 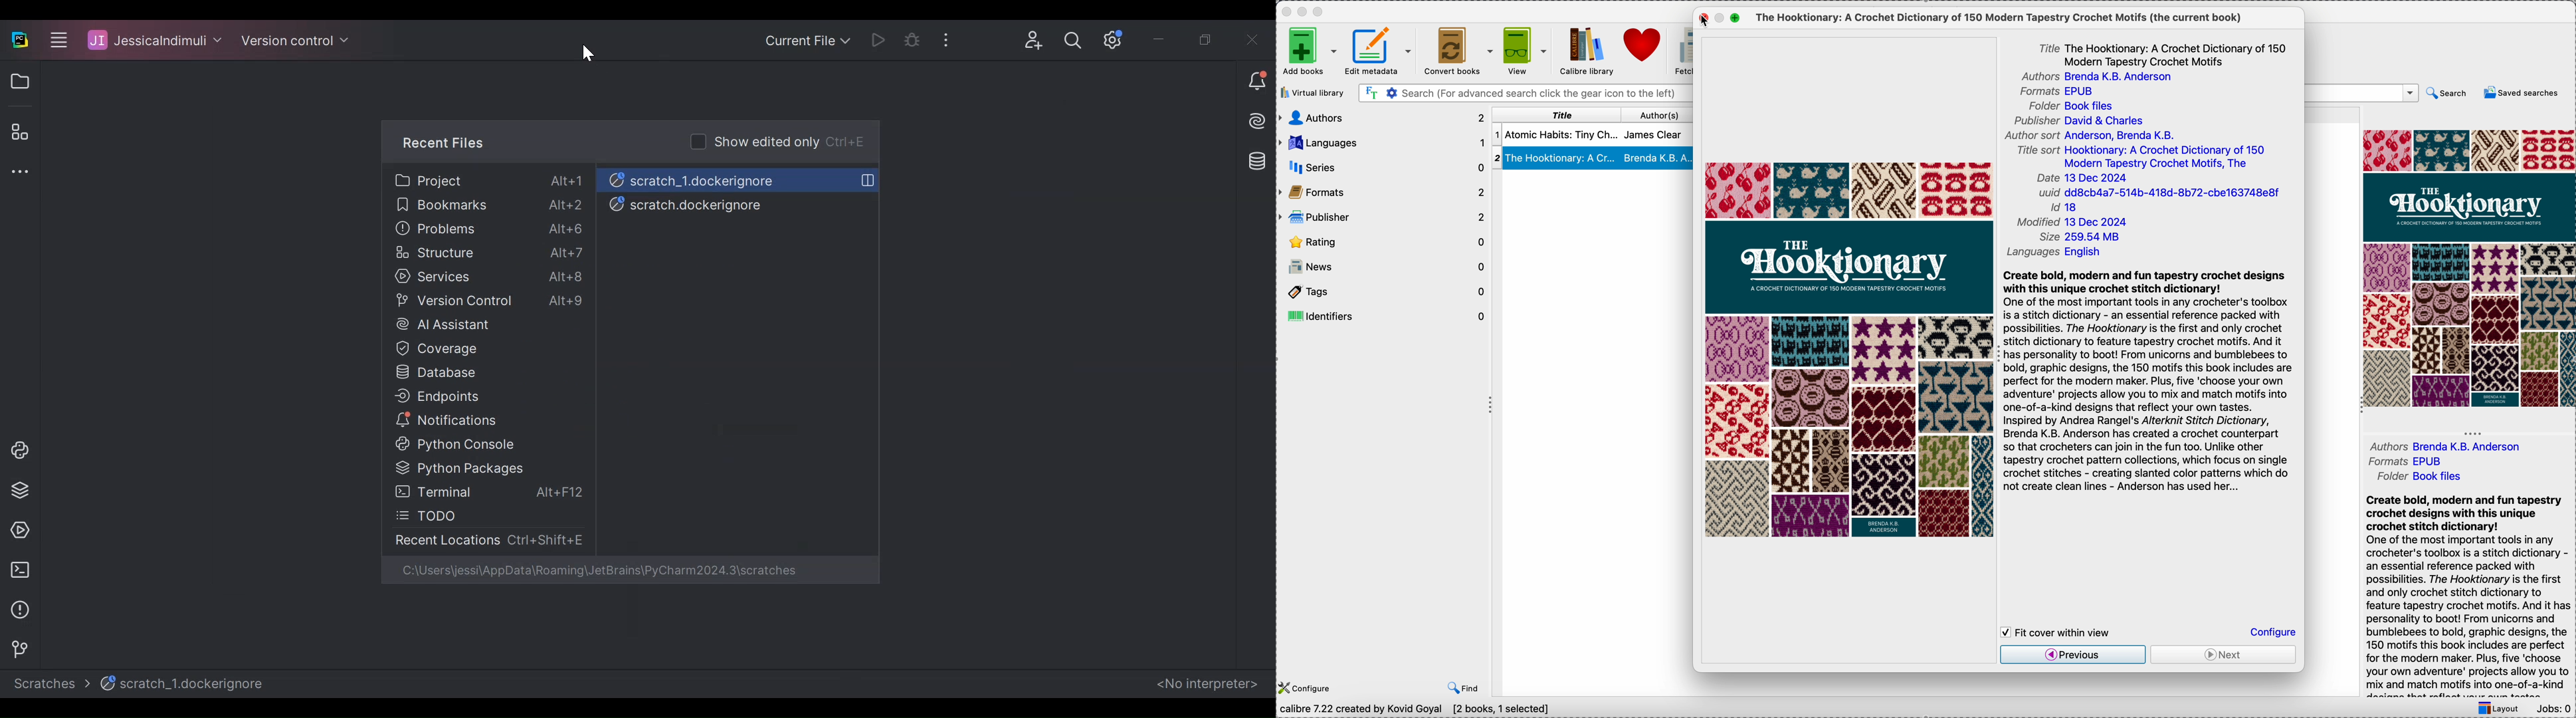 What do you see at coordinates (1307, 687) in the screenshot?
I see `configure` at bounding box center [1307, 687].